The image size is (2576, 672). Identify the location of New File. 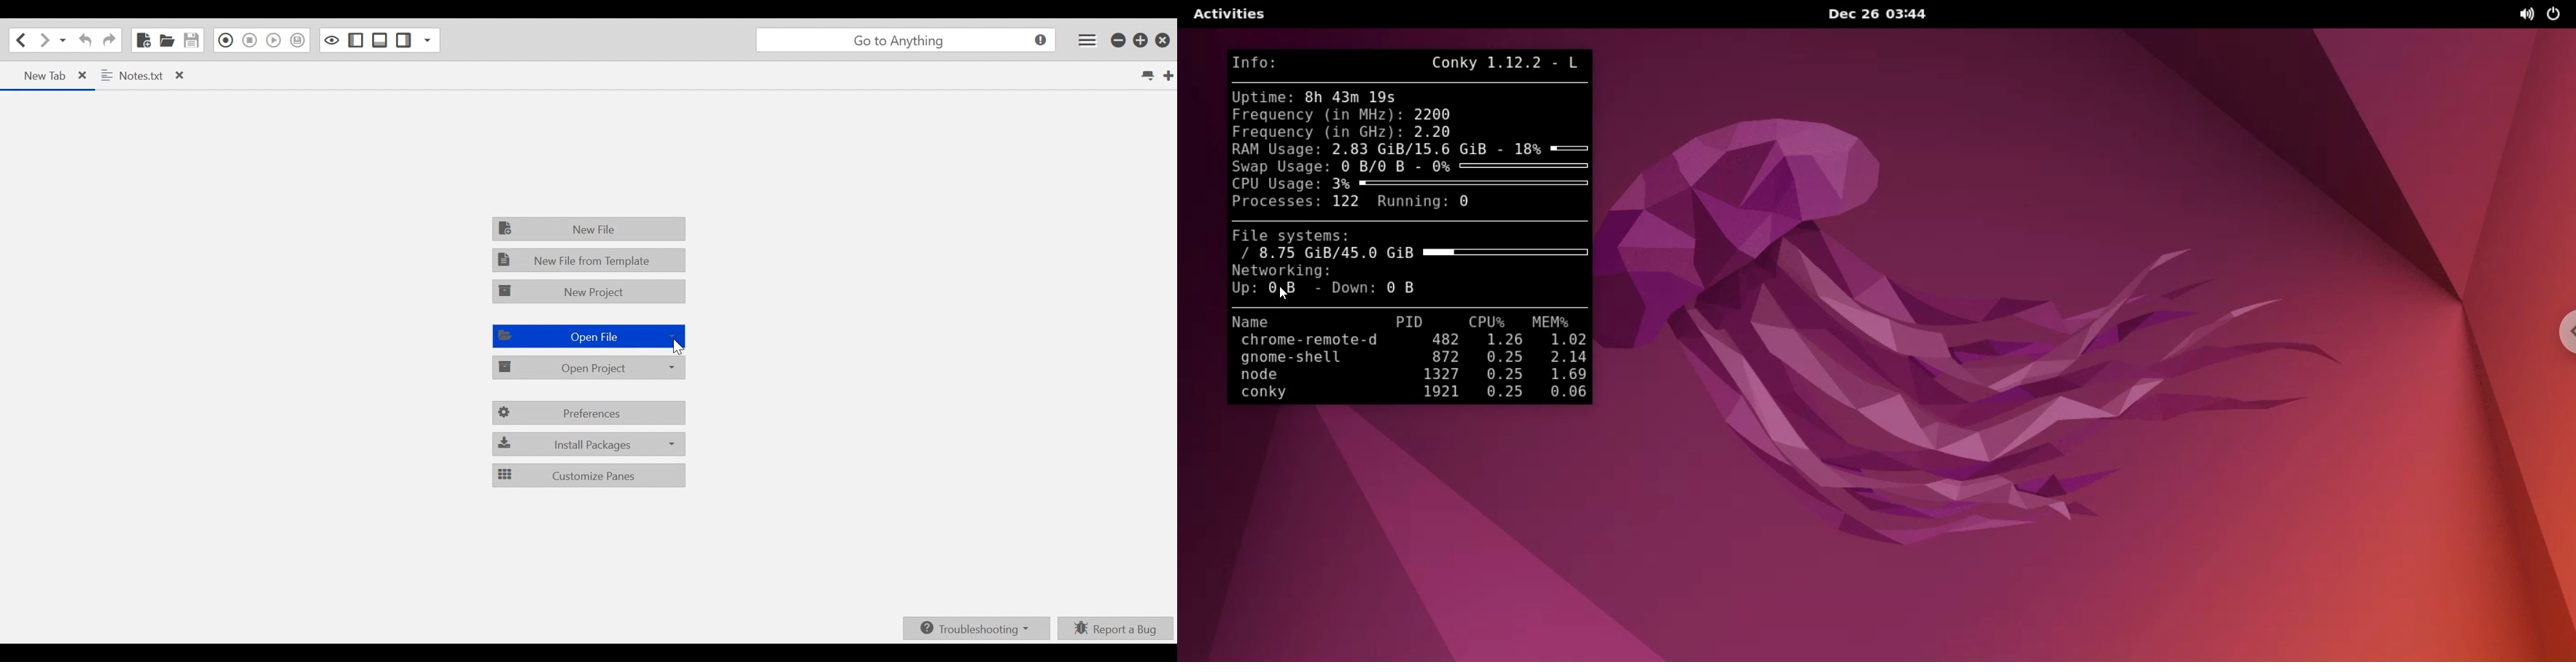
(142, 40).